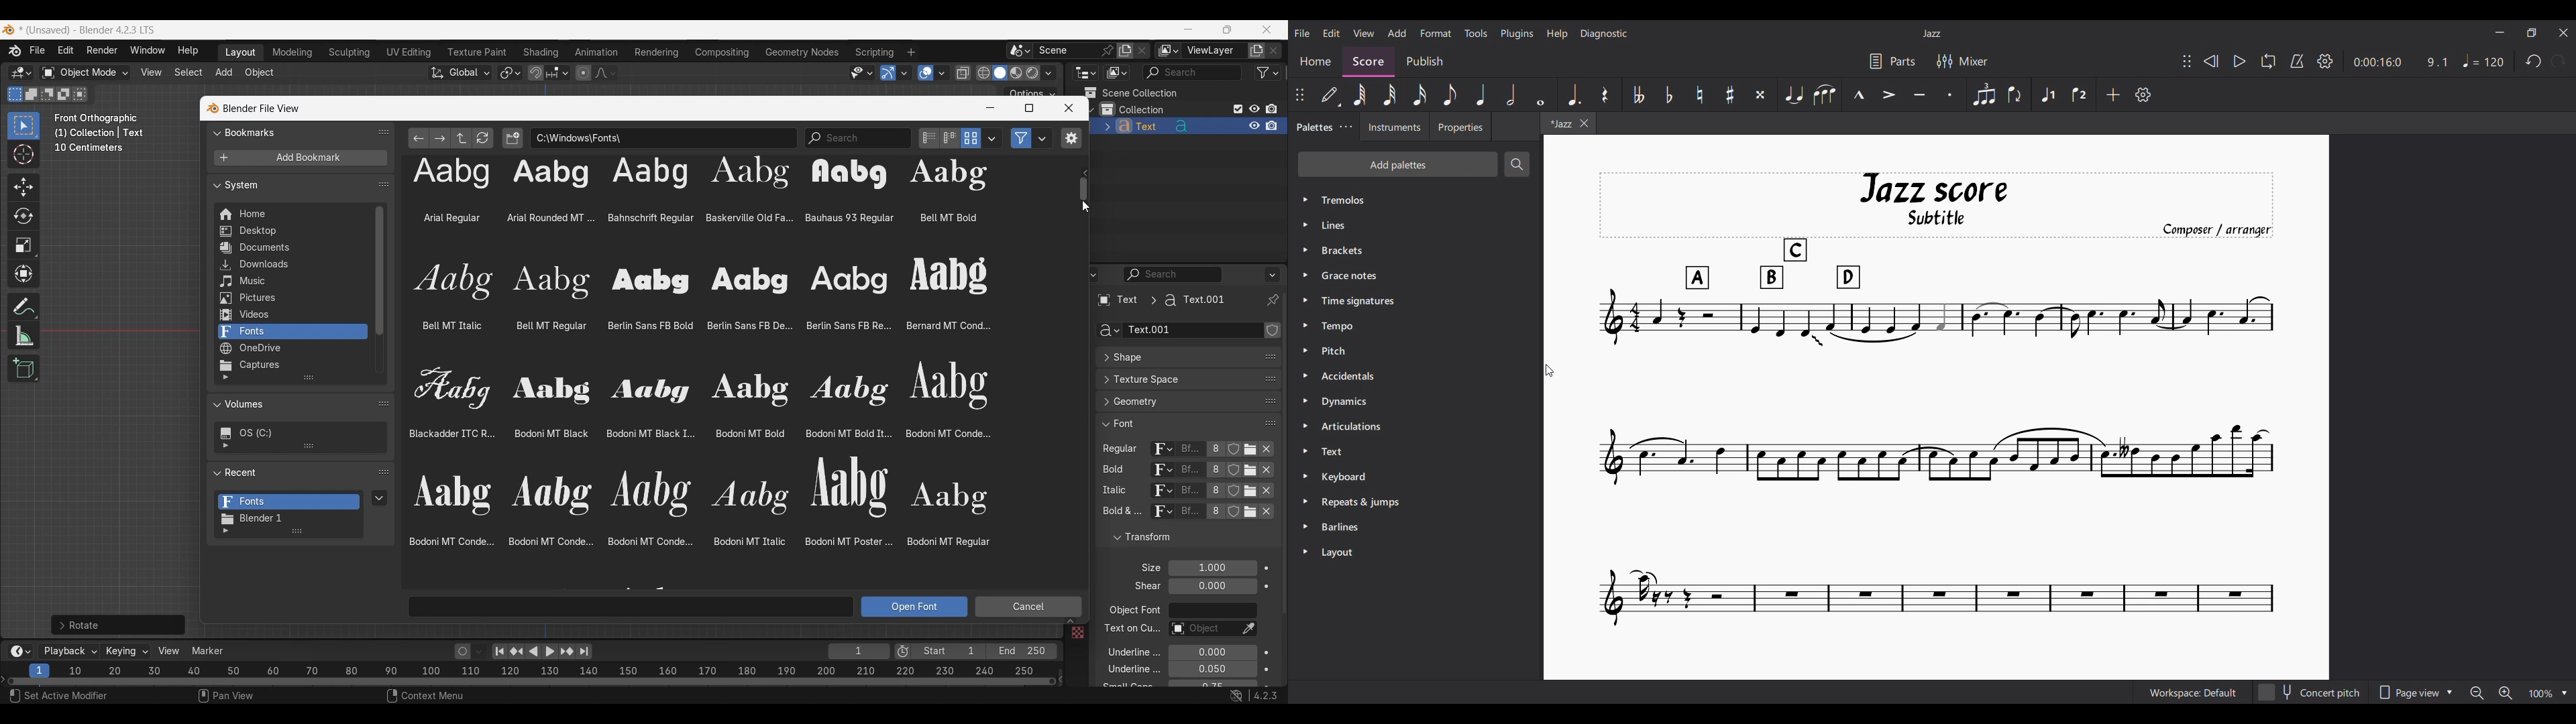 This screenshot has height=728, width=2576. I want to click on Search, so click(1517, 165).